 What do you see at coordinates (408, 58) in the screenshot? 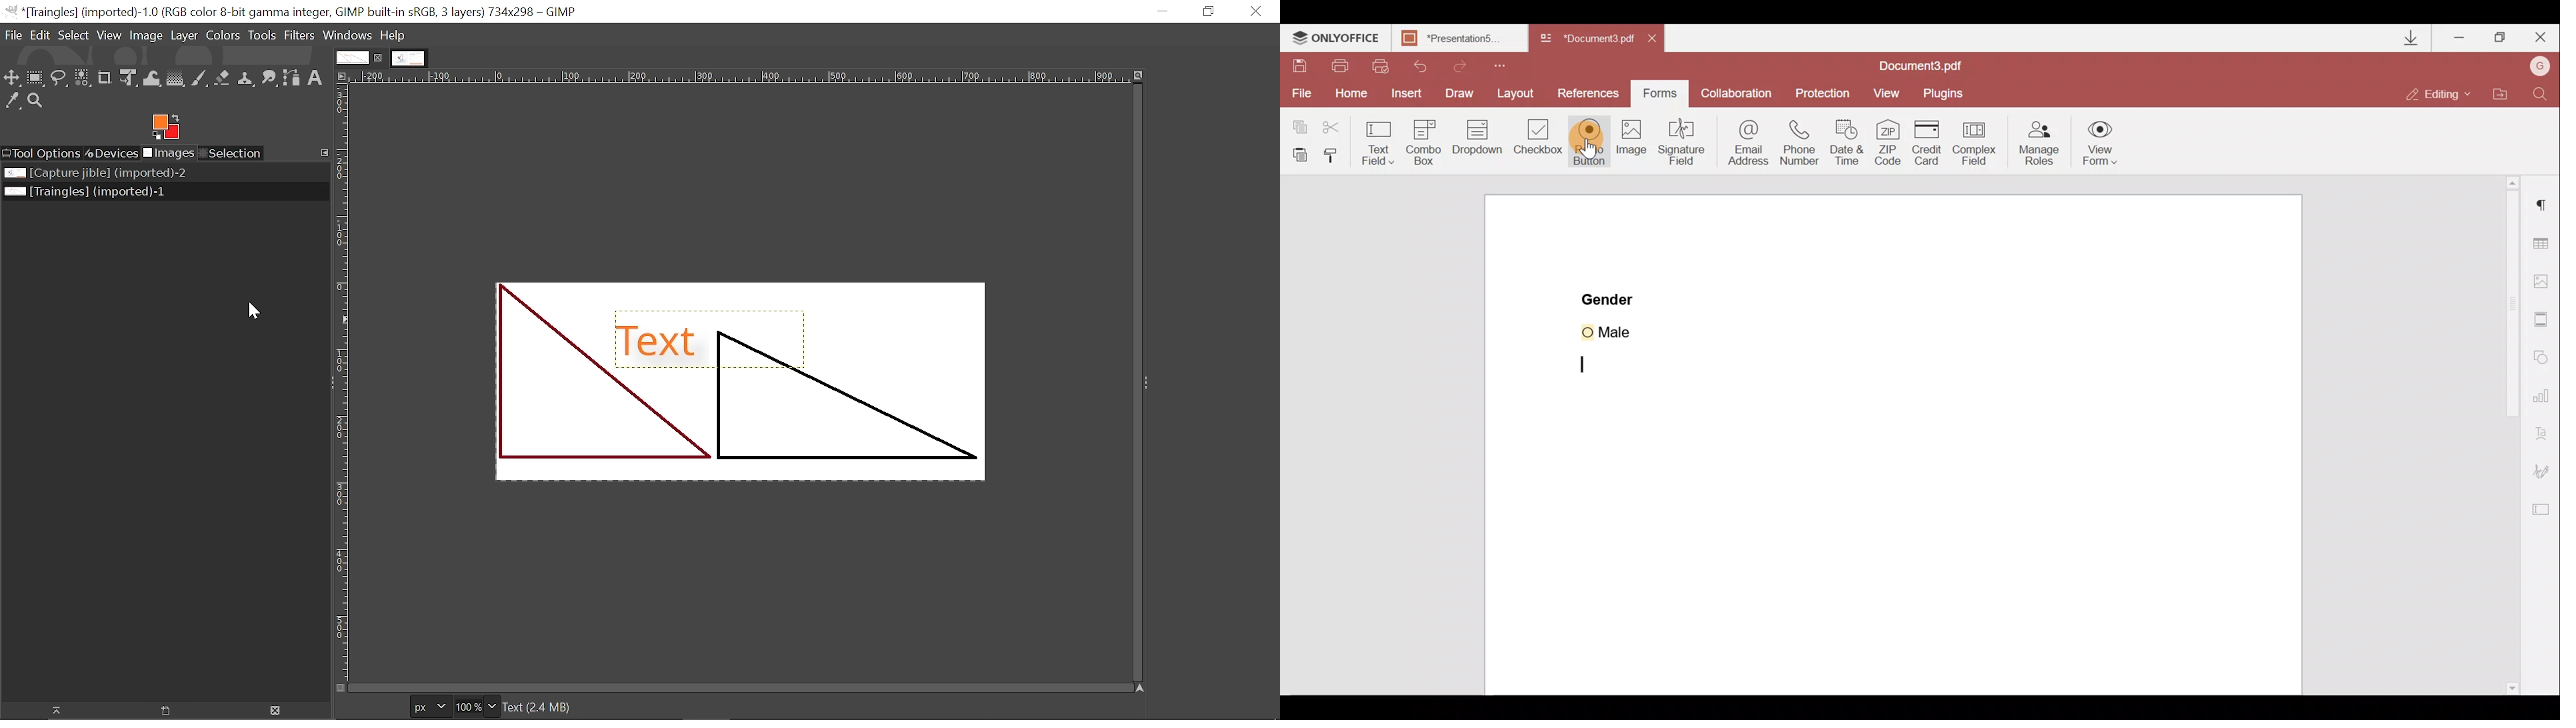
I see `Other tab` at bounding box center [408, 58].